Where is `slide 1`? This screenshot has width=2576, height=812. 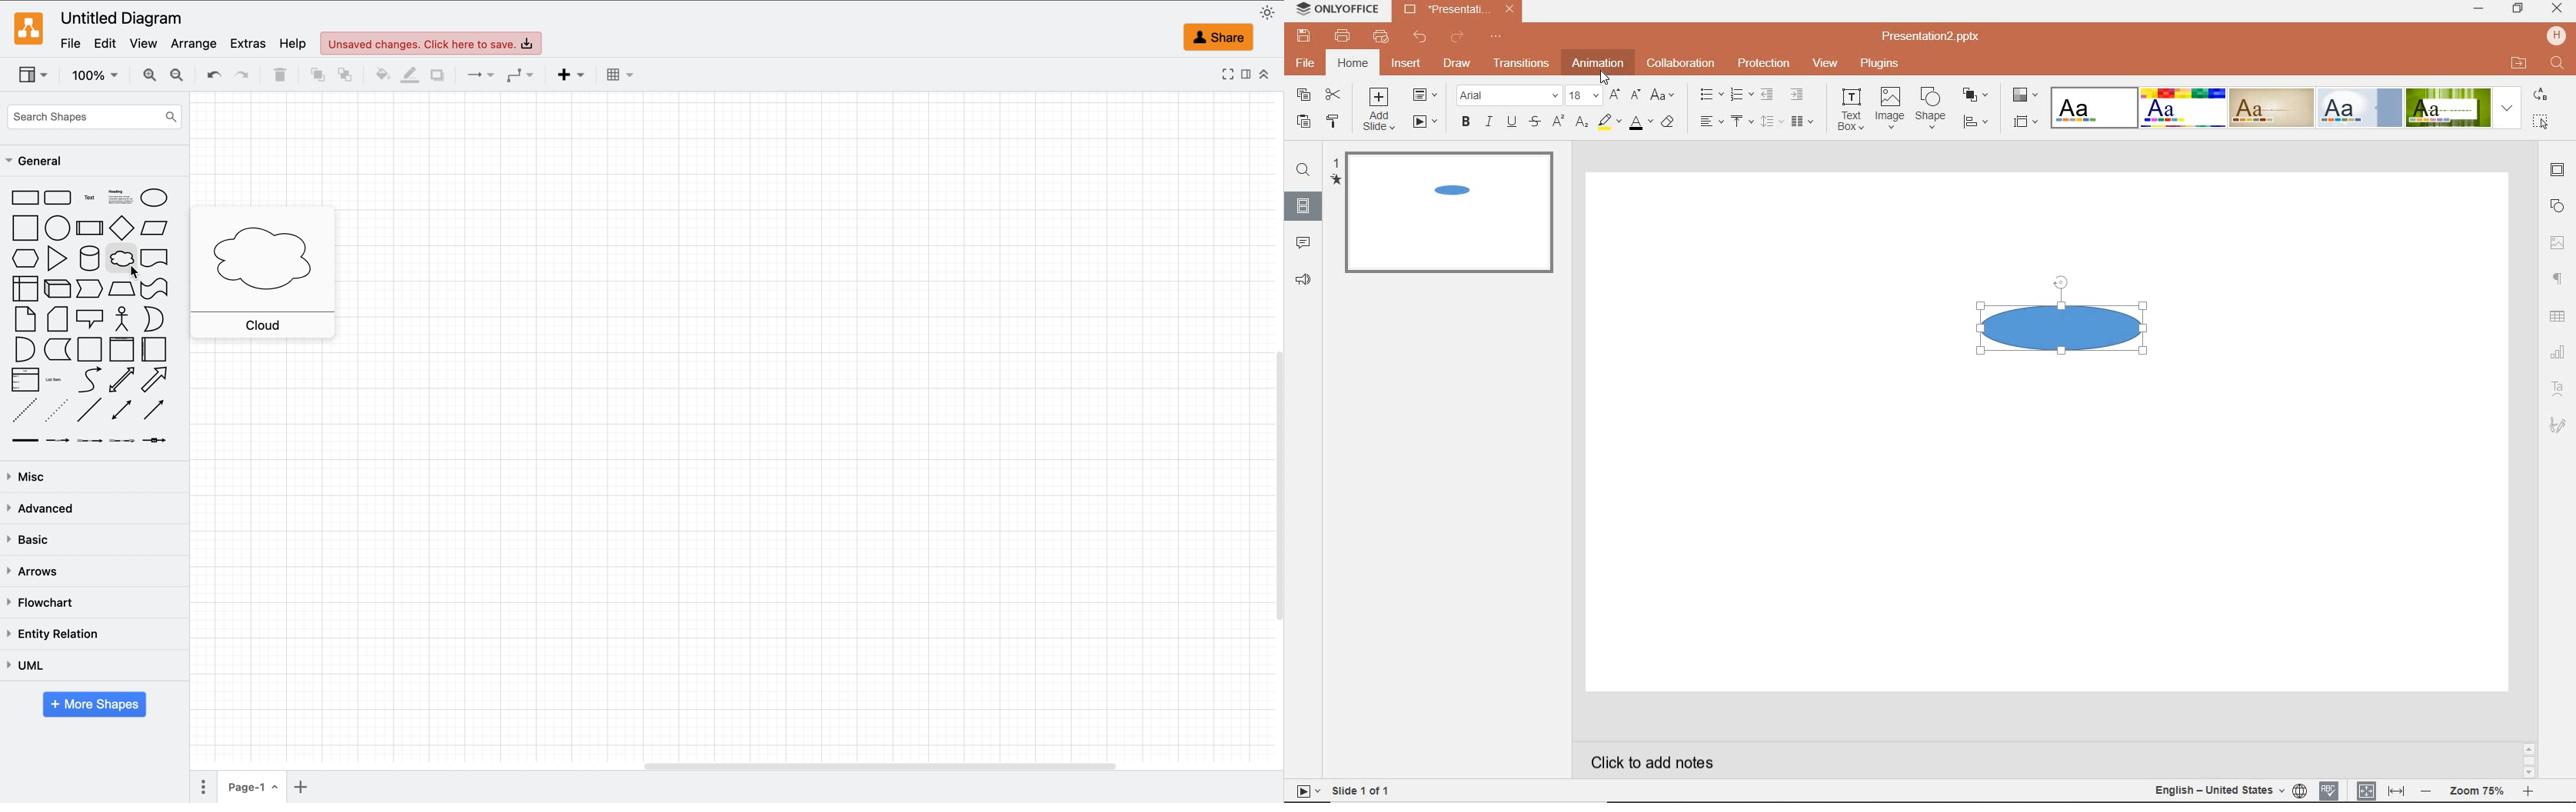
slide 1 is located at coordinates (1447, 215).